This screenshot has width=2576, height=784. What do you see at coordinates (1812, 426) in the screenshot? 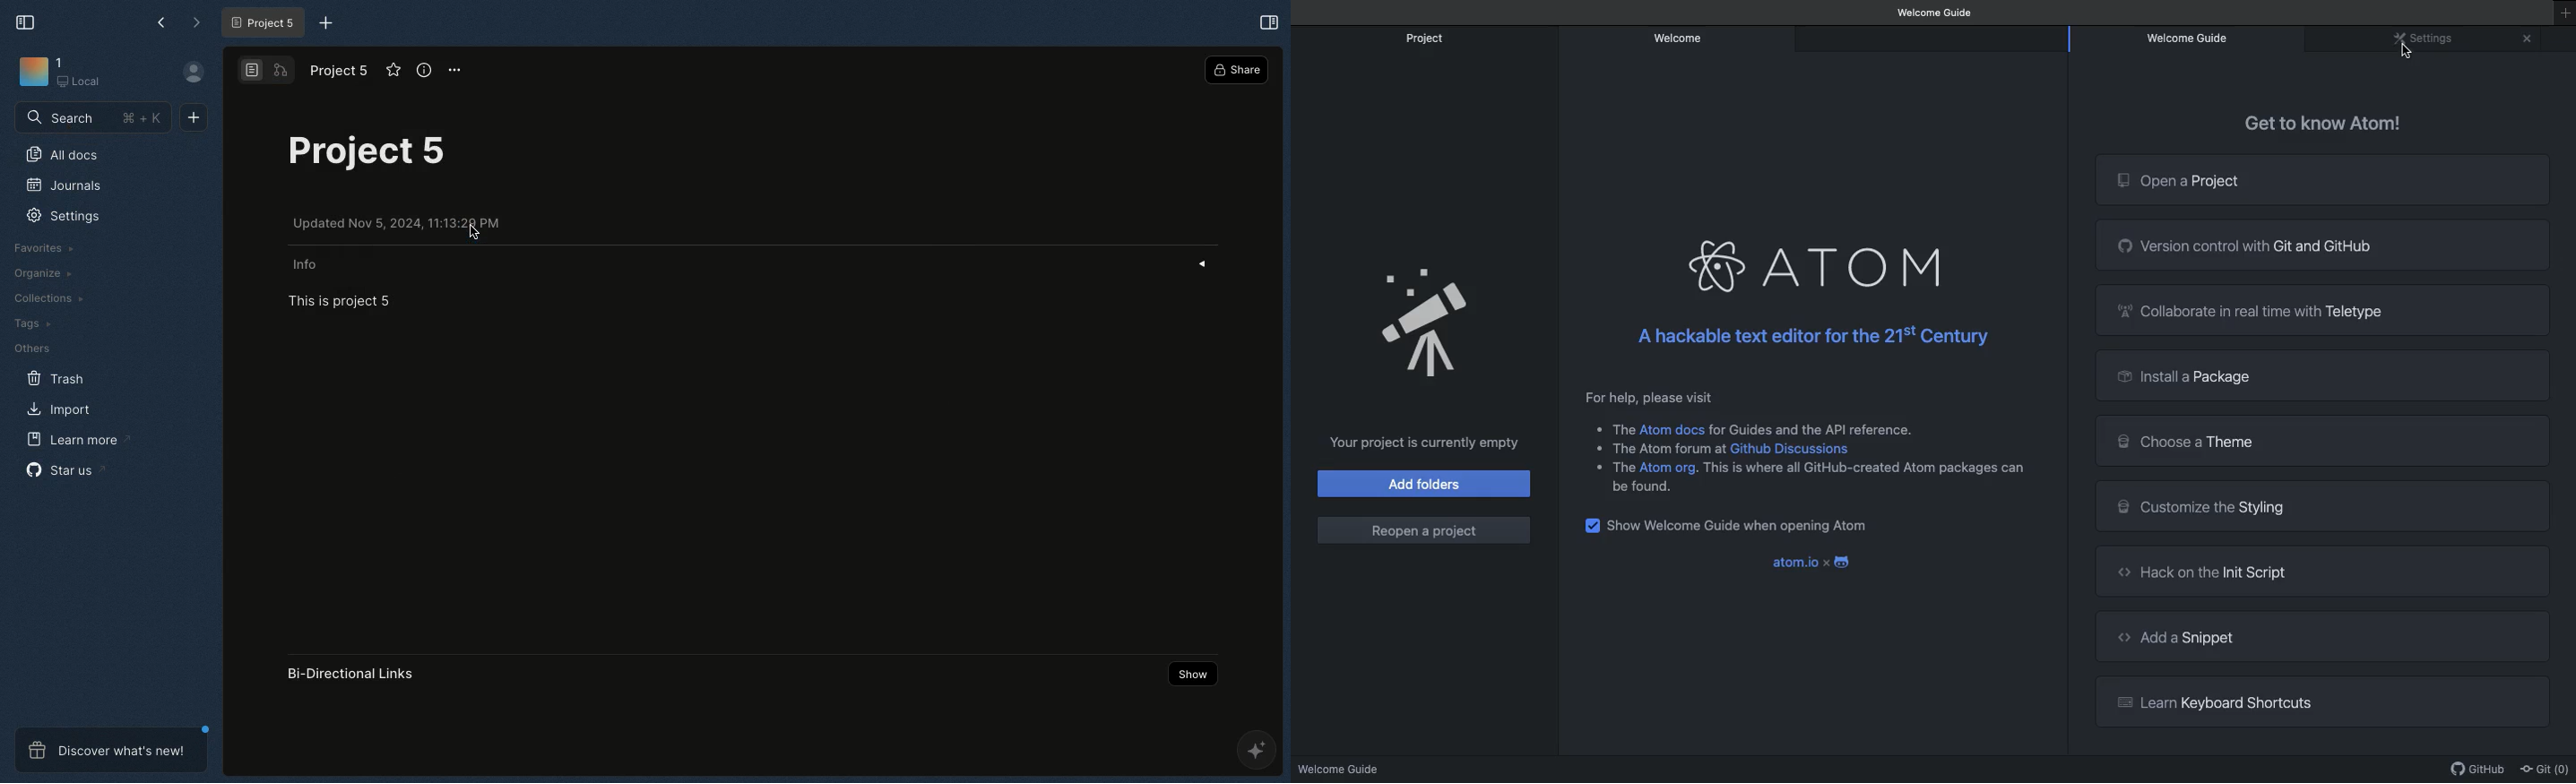
I see `for guides and the API reference.` at bounding box center [1812, 426].